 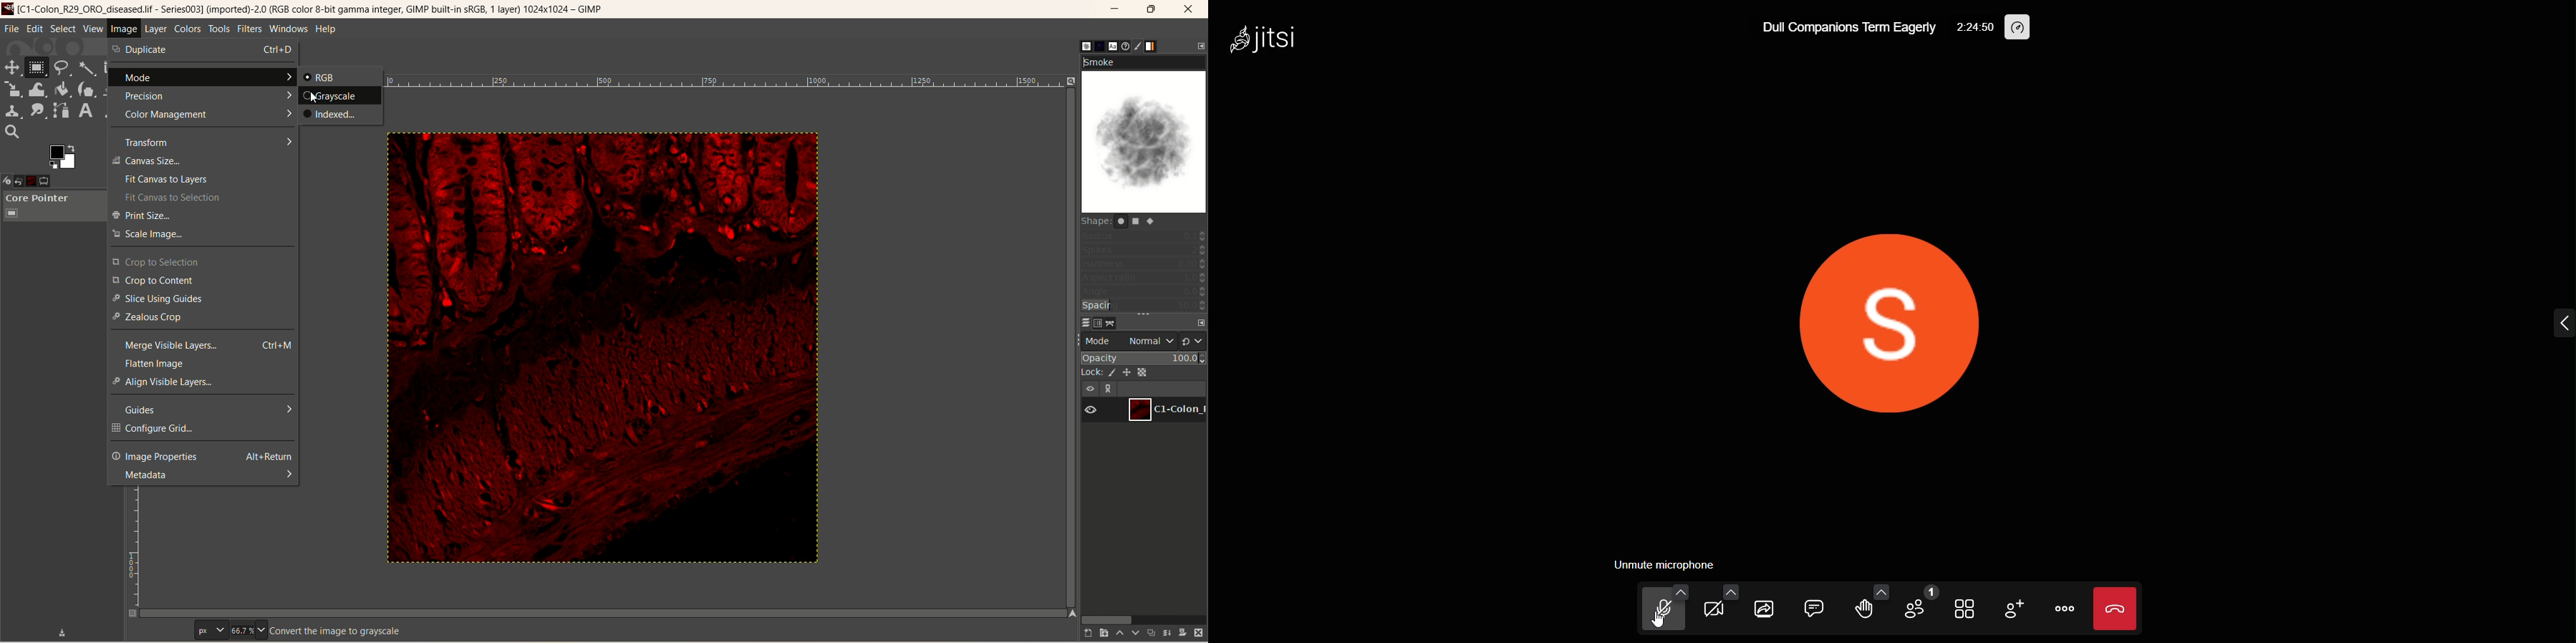 I want to click on link layer, so click(x=1109, y=390).